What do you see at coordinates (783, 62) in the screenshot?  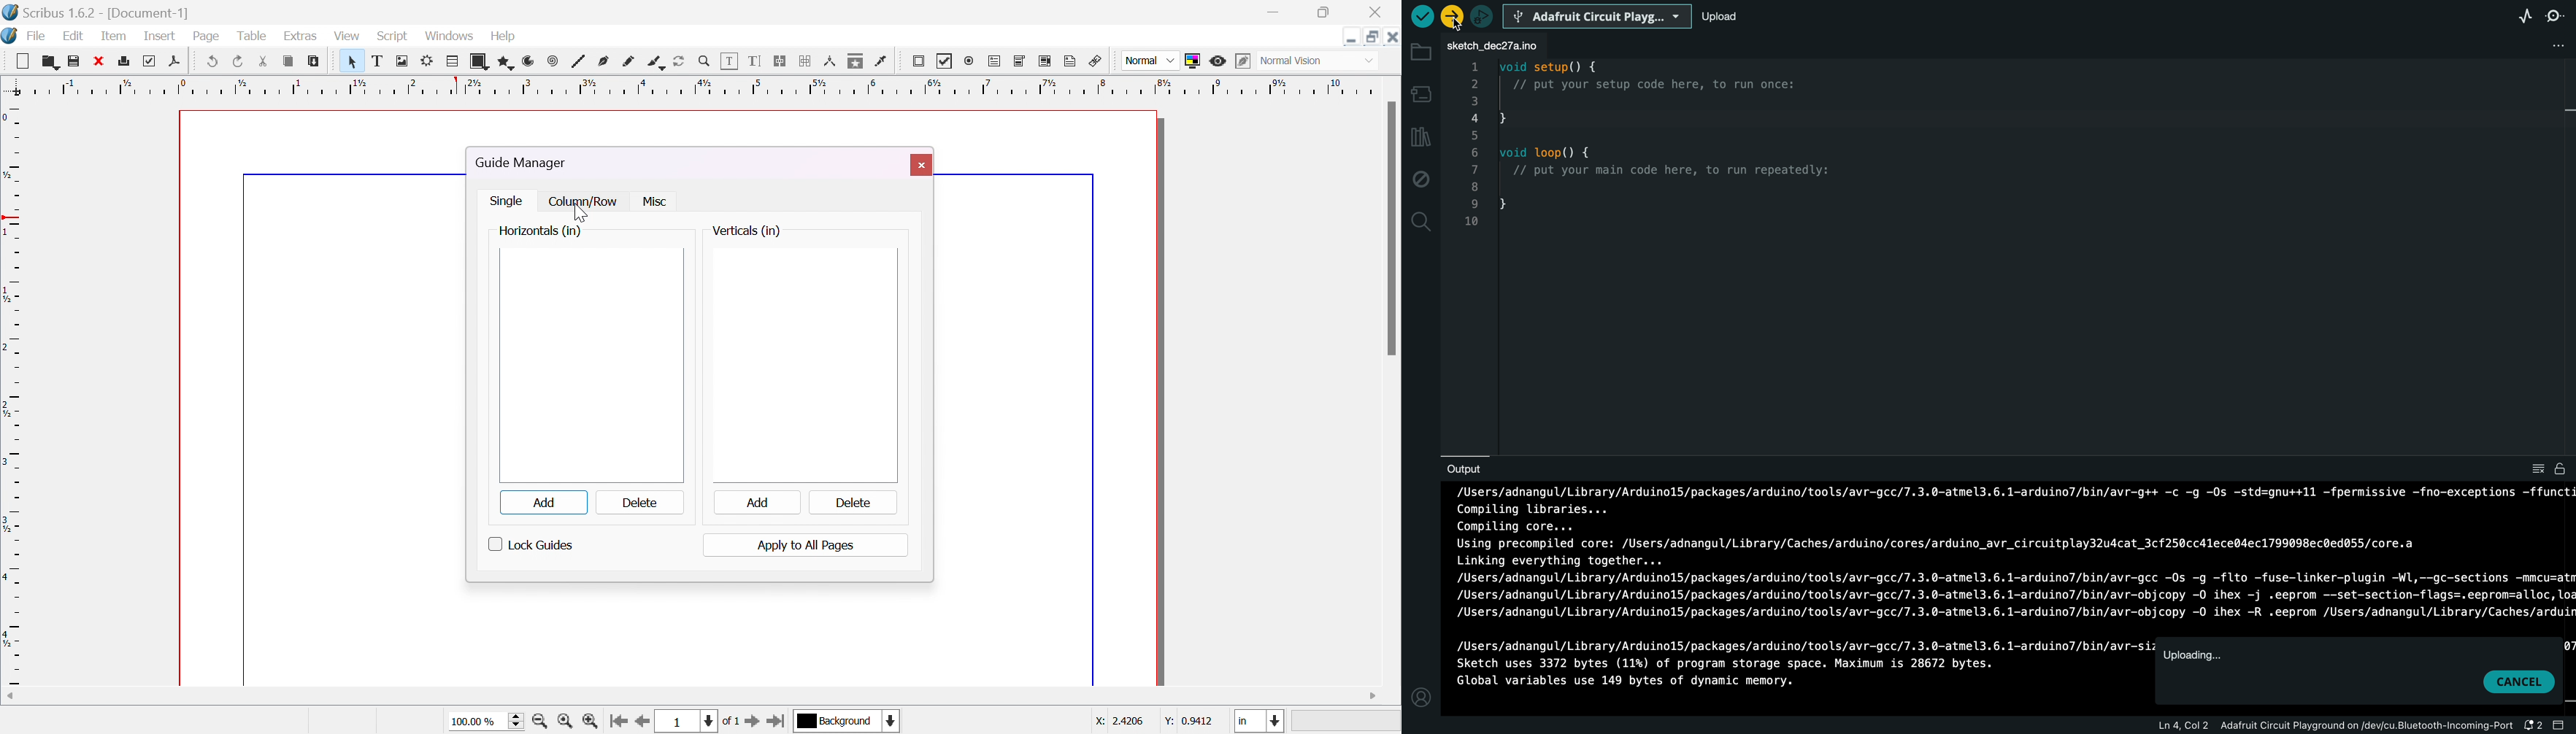 I see `link text frames` at bounding box center [783, 62].